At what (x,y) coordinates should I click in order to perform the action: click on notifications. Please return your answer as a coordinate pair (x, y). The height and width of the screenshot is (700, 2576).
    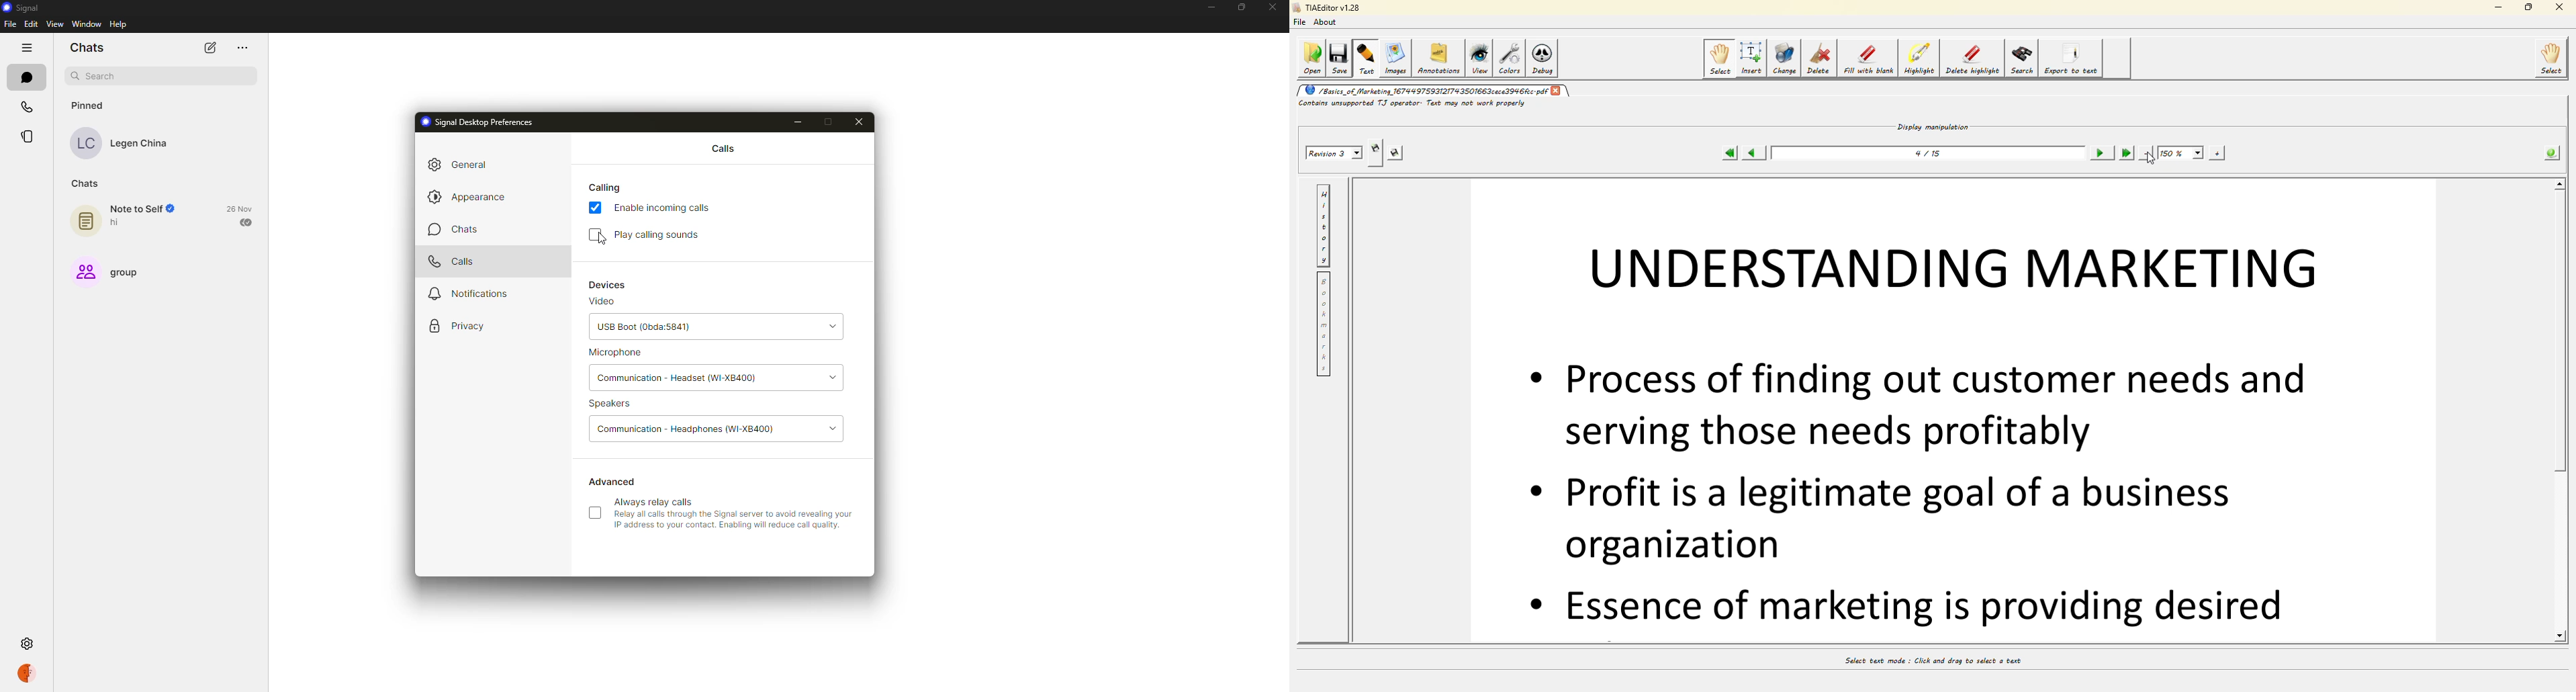
    Looking at the image, I should click on (478, 292).